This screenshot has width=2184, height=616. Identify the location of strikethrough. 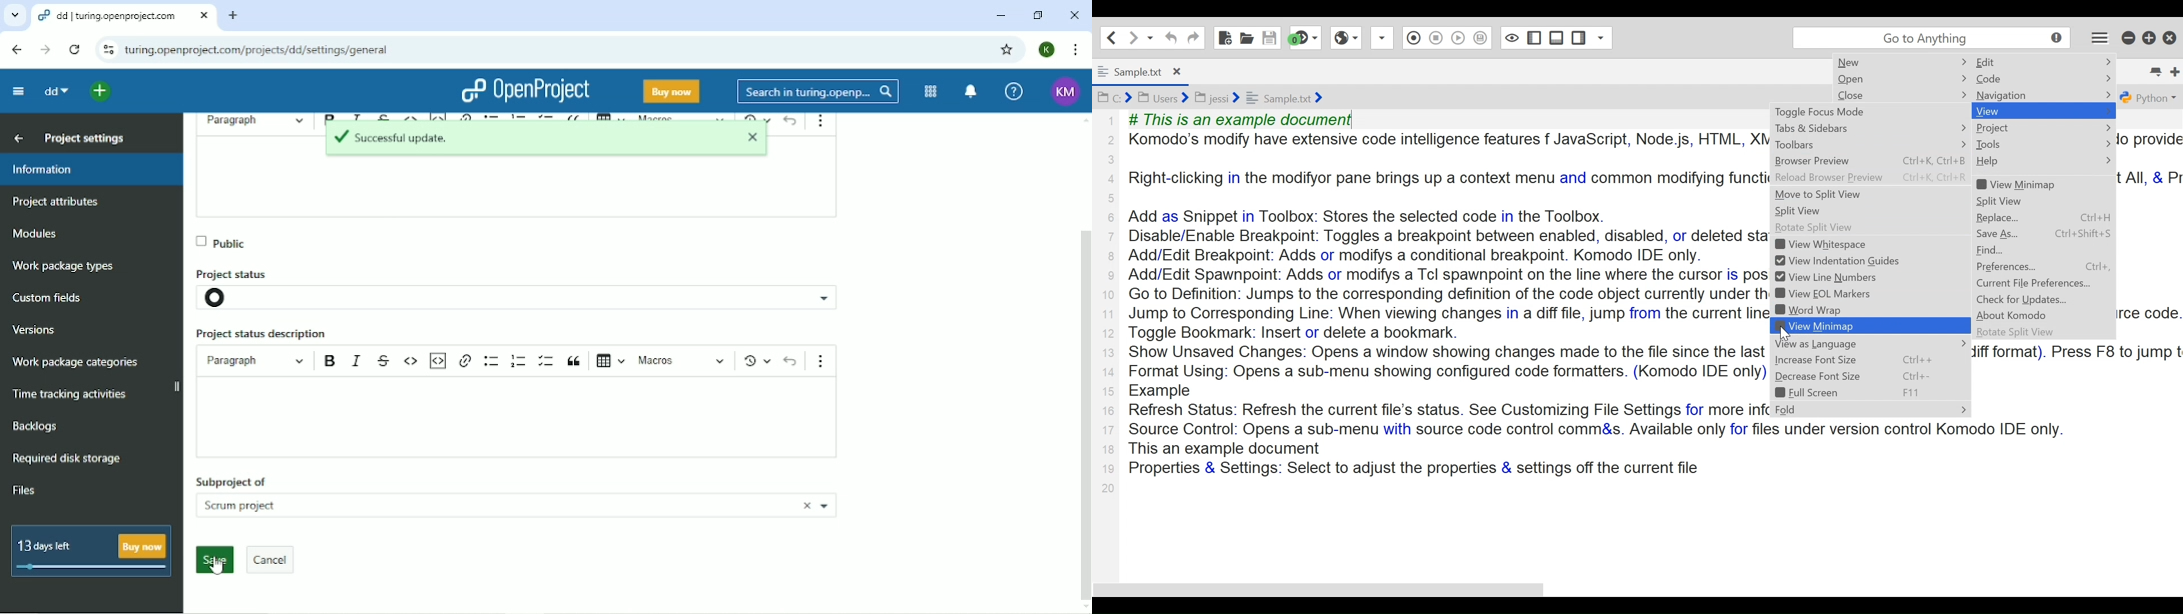
(386, 359).